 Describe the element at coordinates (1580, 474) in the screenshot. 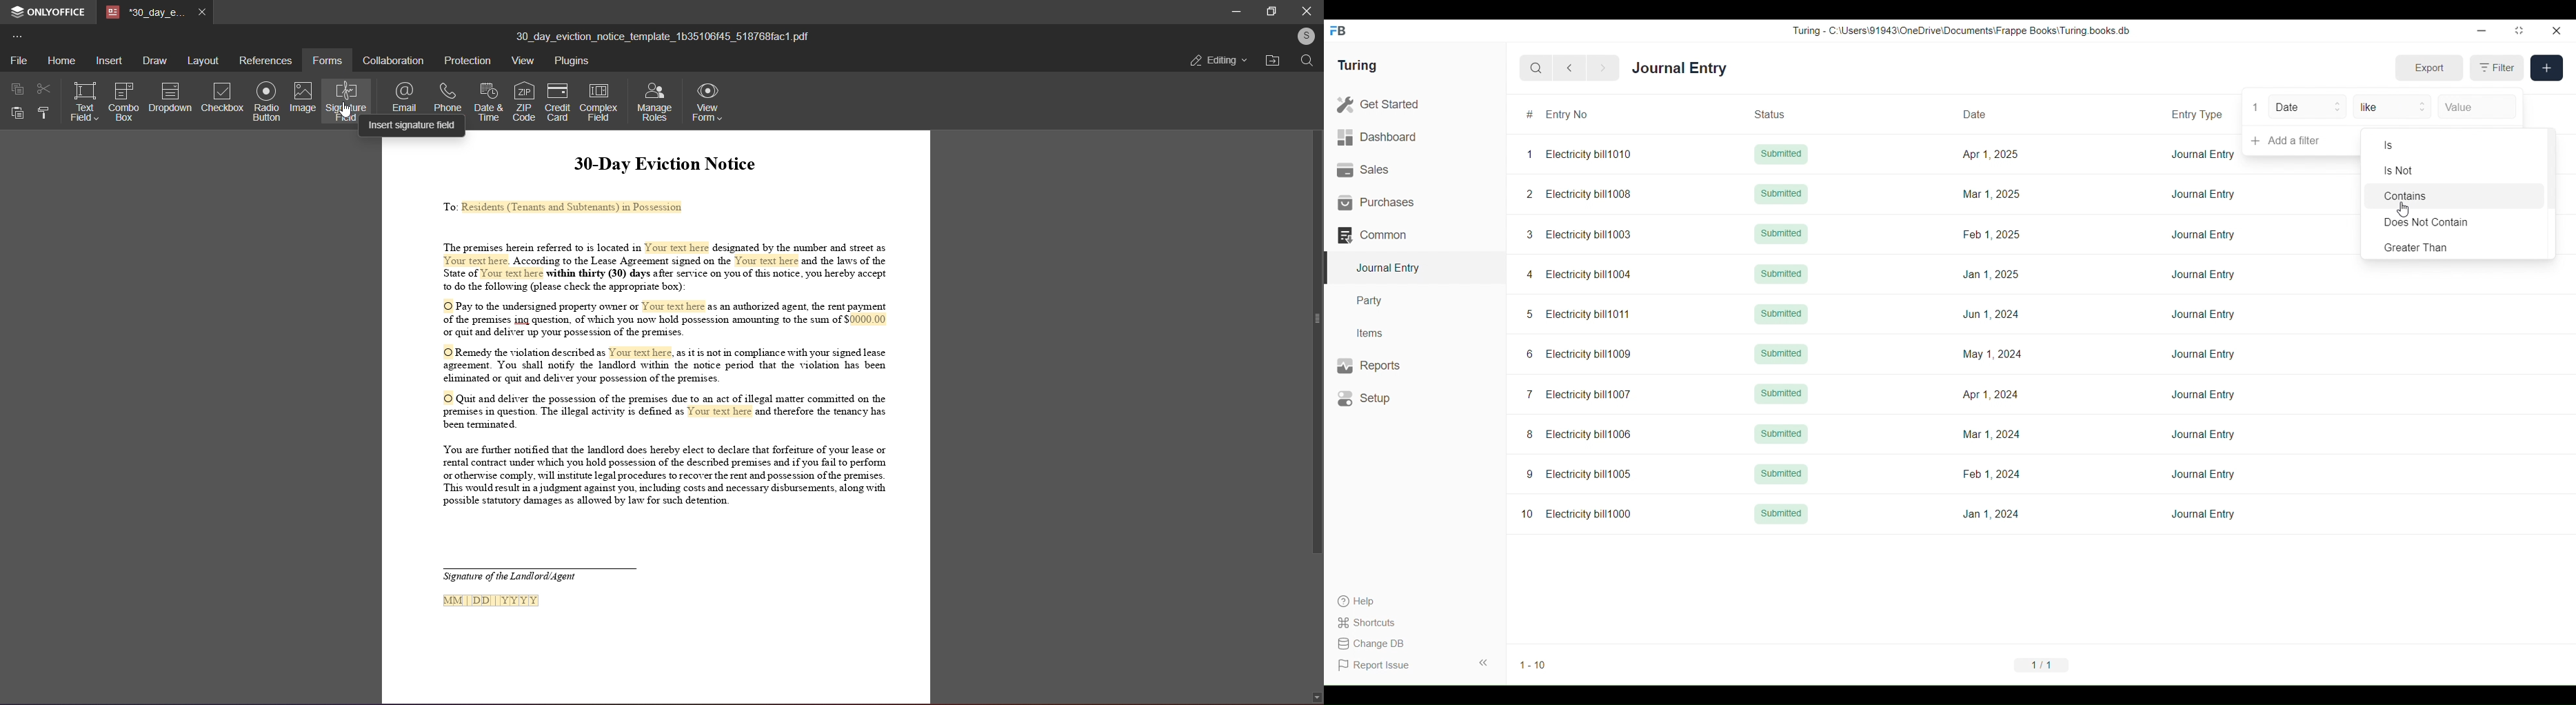

I see `9 Electricity bill1005` at that location.